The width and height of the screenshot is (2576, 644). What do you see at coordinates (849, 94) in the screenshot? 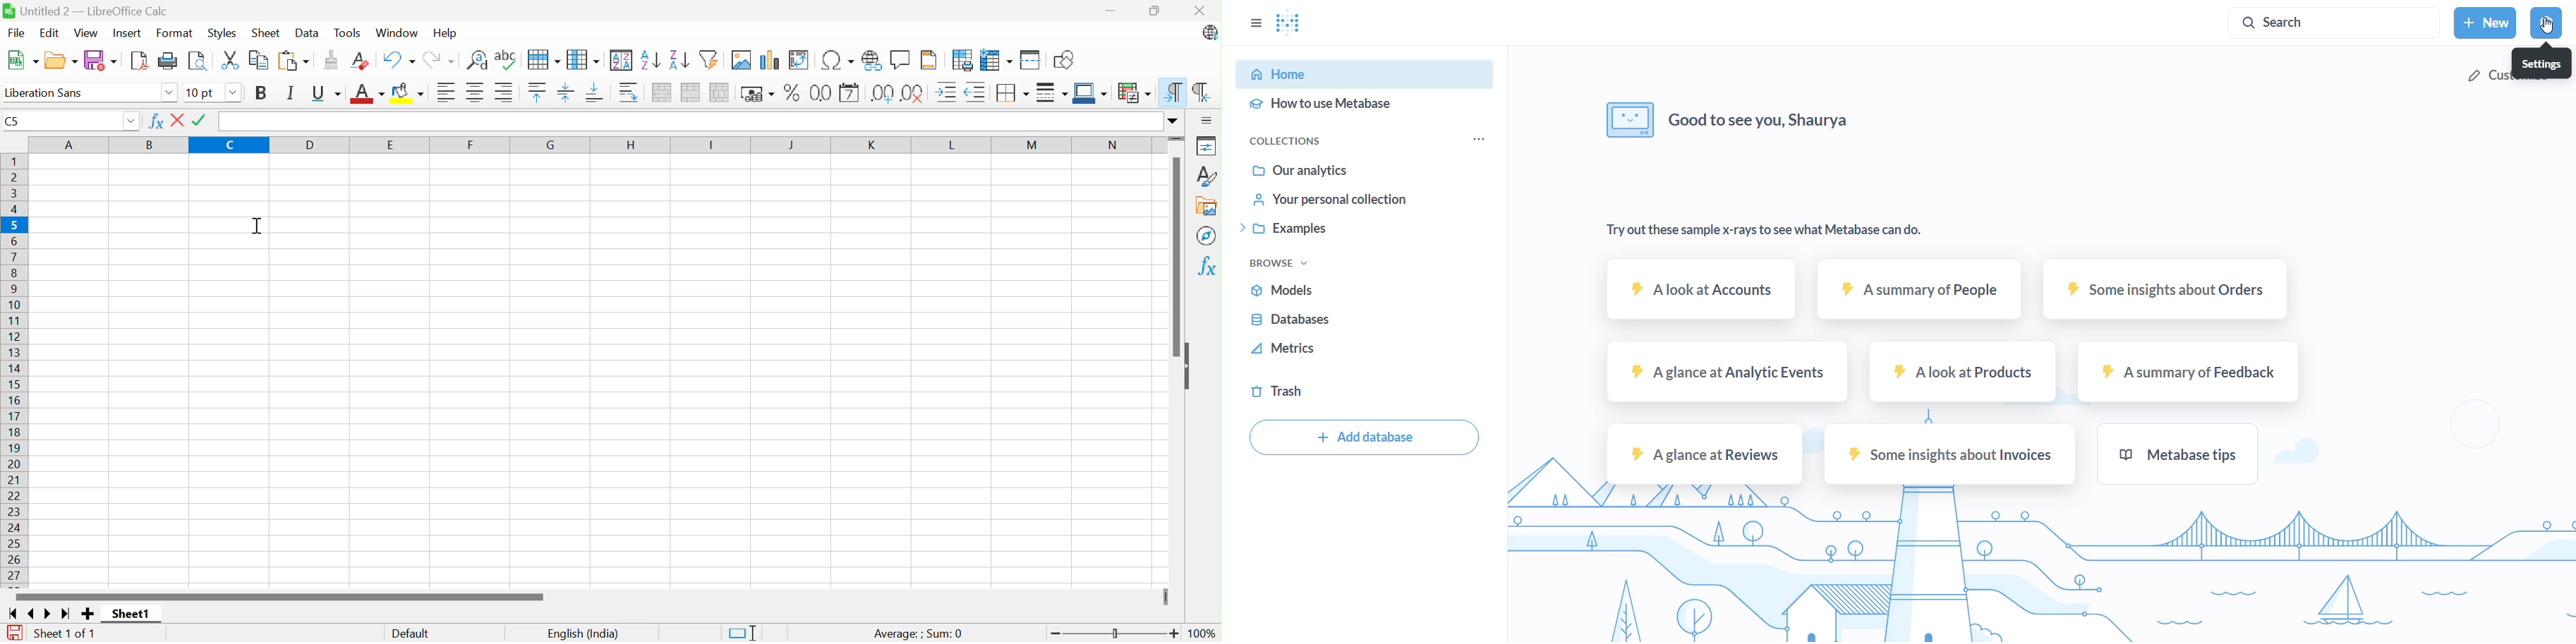
I see `Format as date` at bounding box center [849, 94].